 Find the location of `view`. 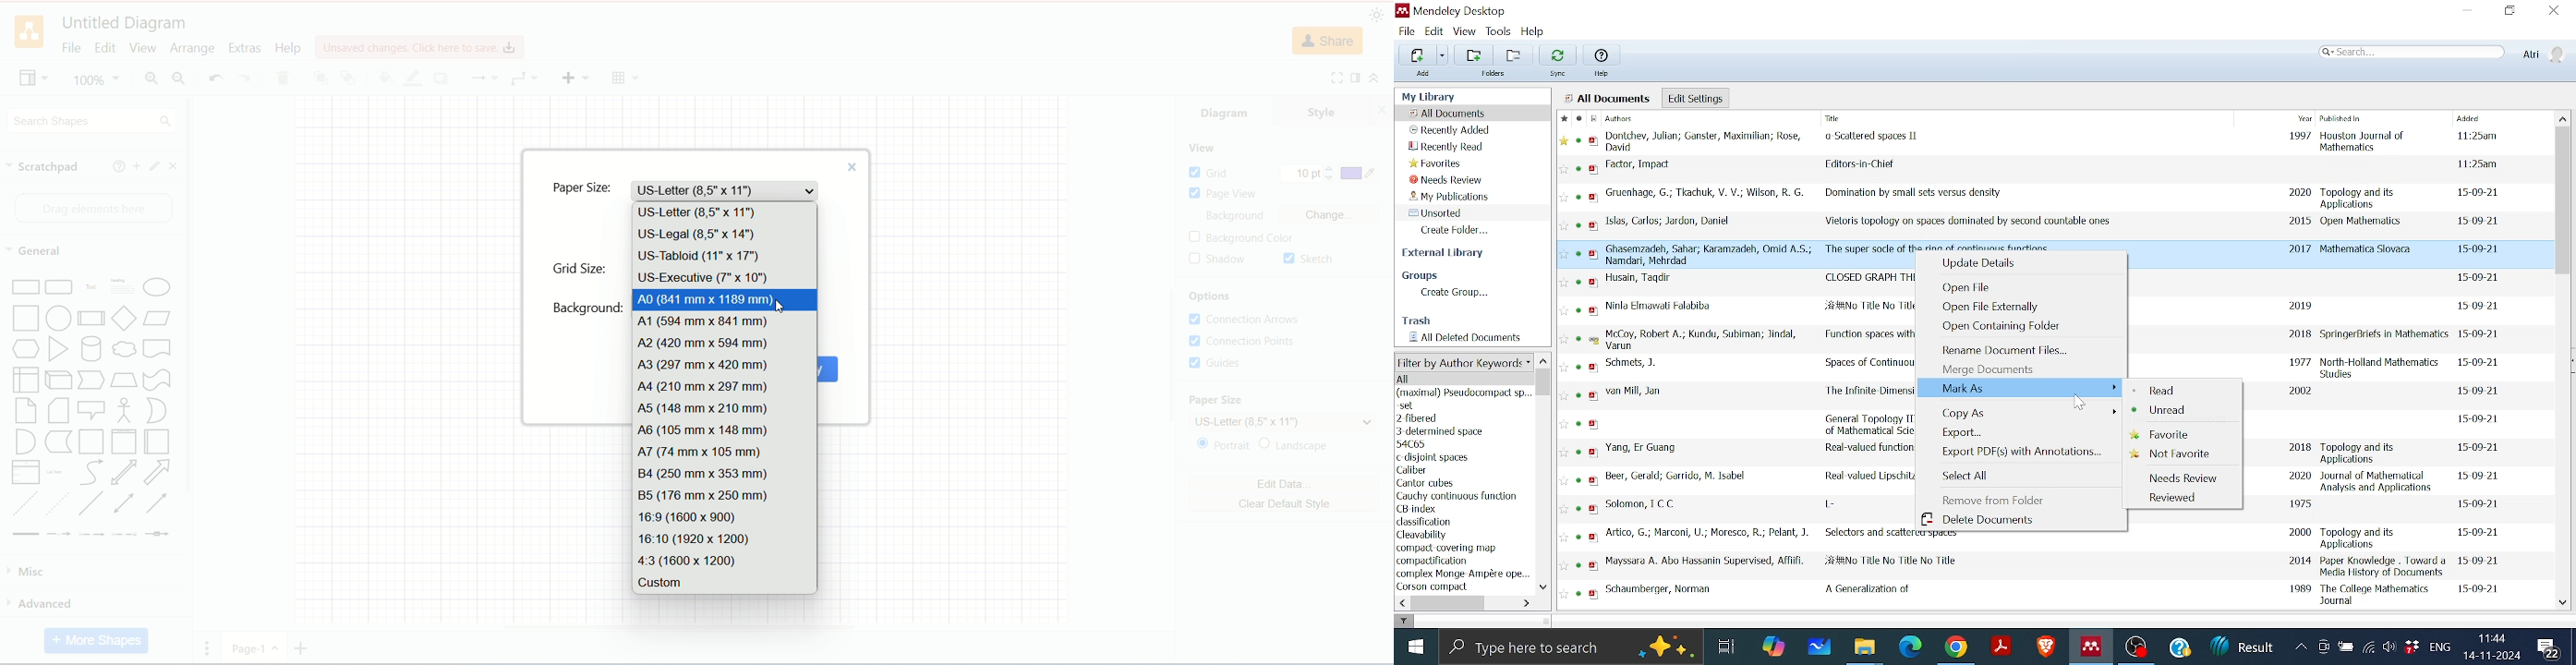

view is located at coordinates (143, 48).